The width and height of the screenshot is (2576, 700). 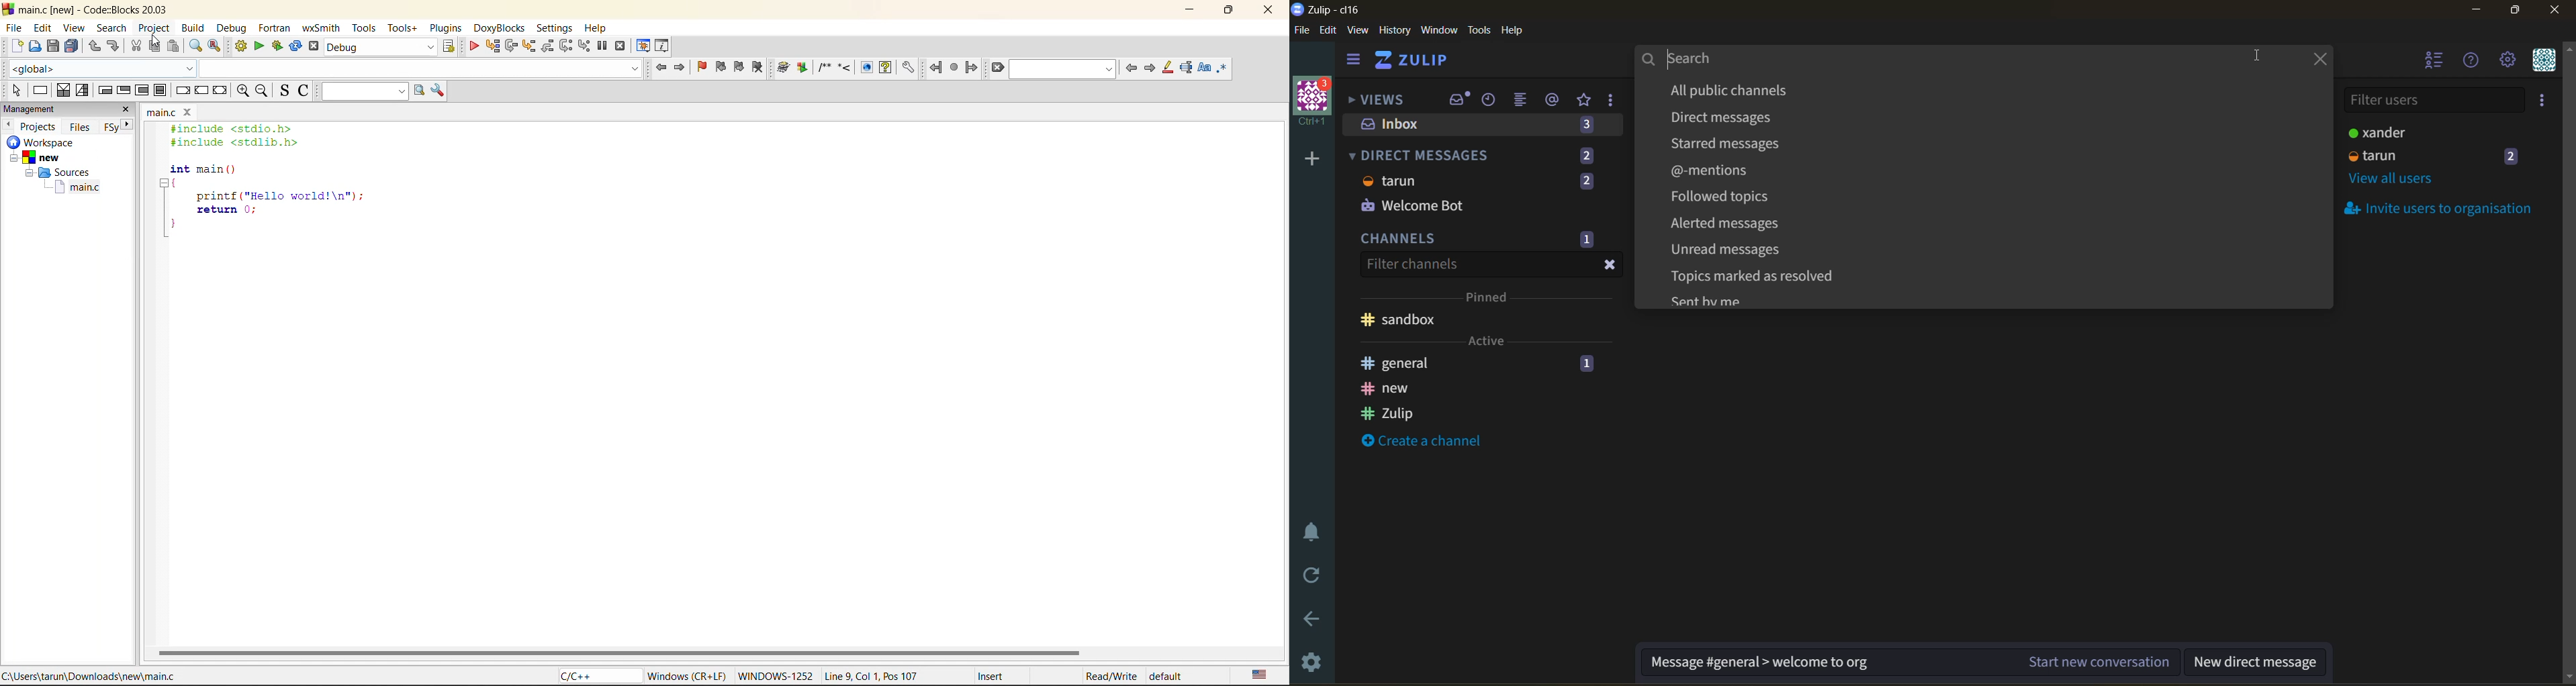 What do you see at coordinates (1759, 663) in the screenshot?
I see `Message #general > welcome to org` at bounding box center [1759, 663].